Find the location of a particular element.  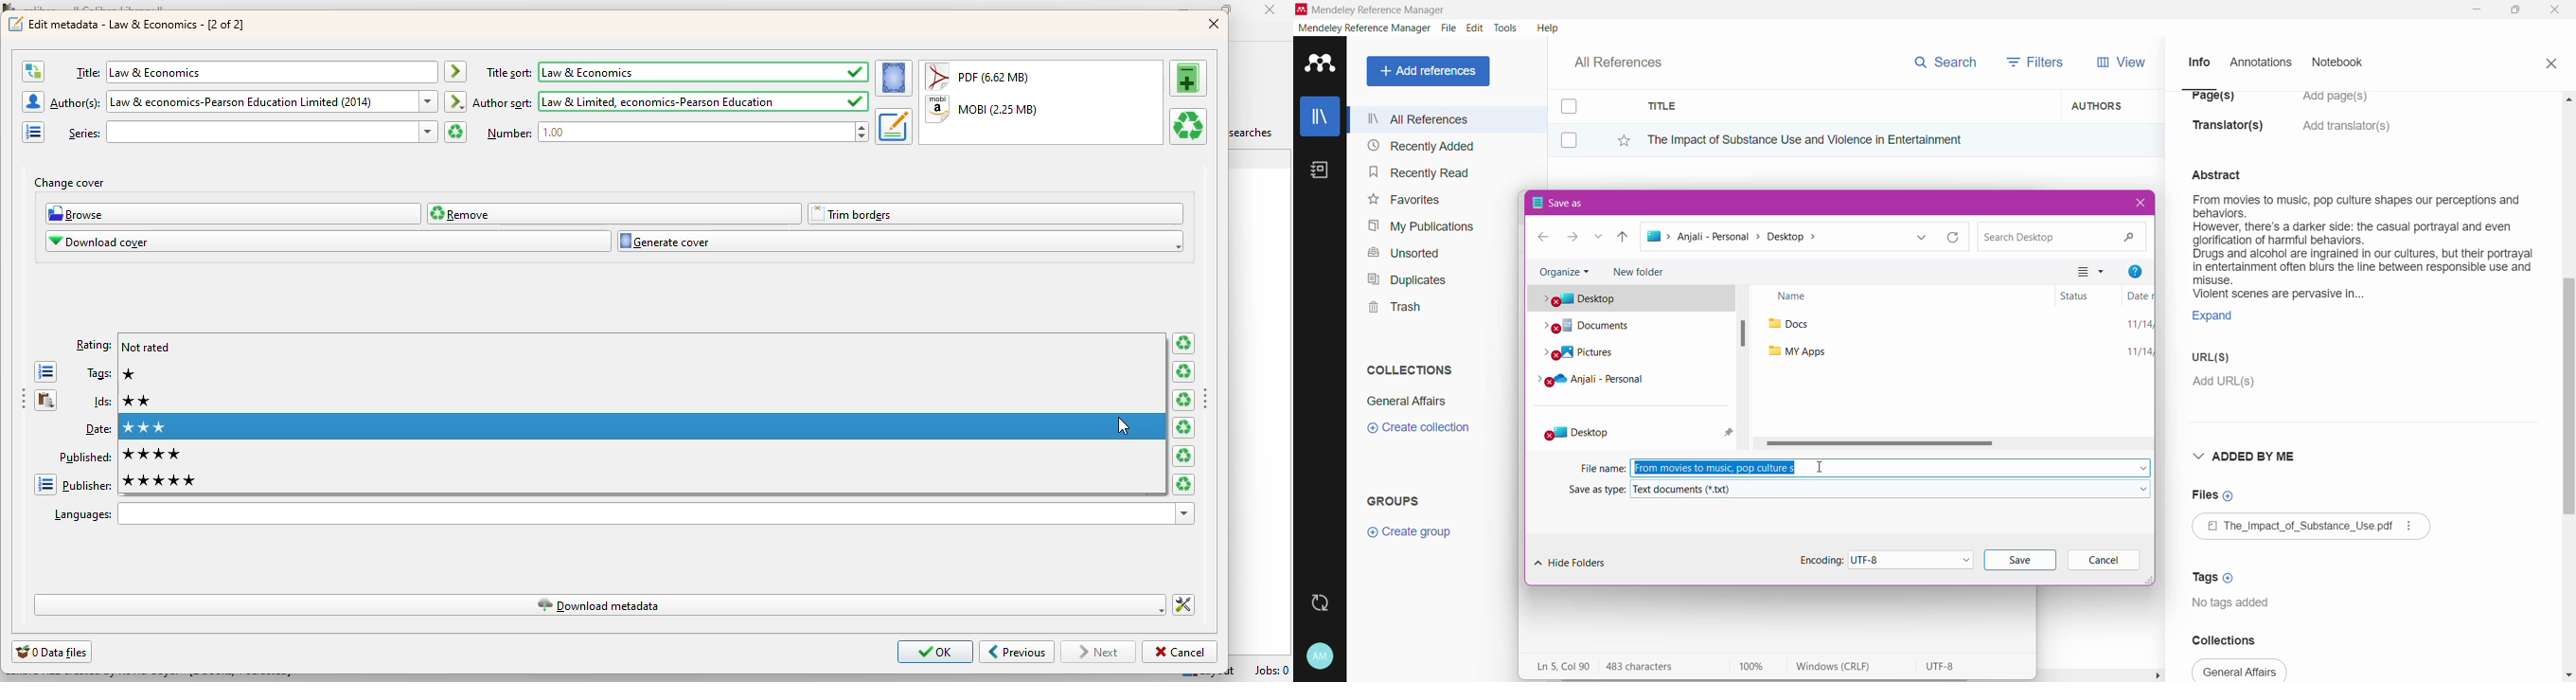

Previous locations is located at coordinates (1923, 237).